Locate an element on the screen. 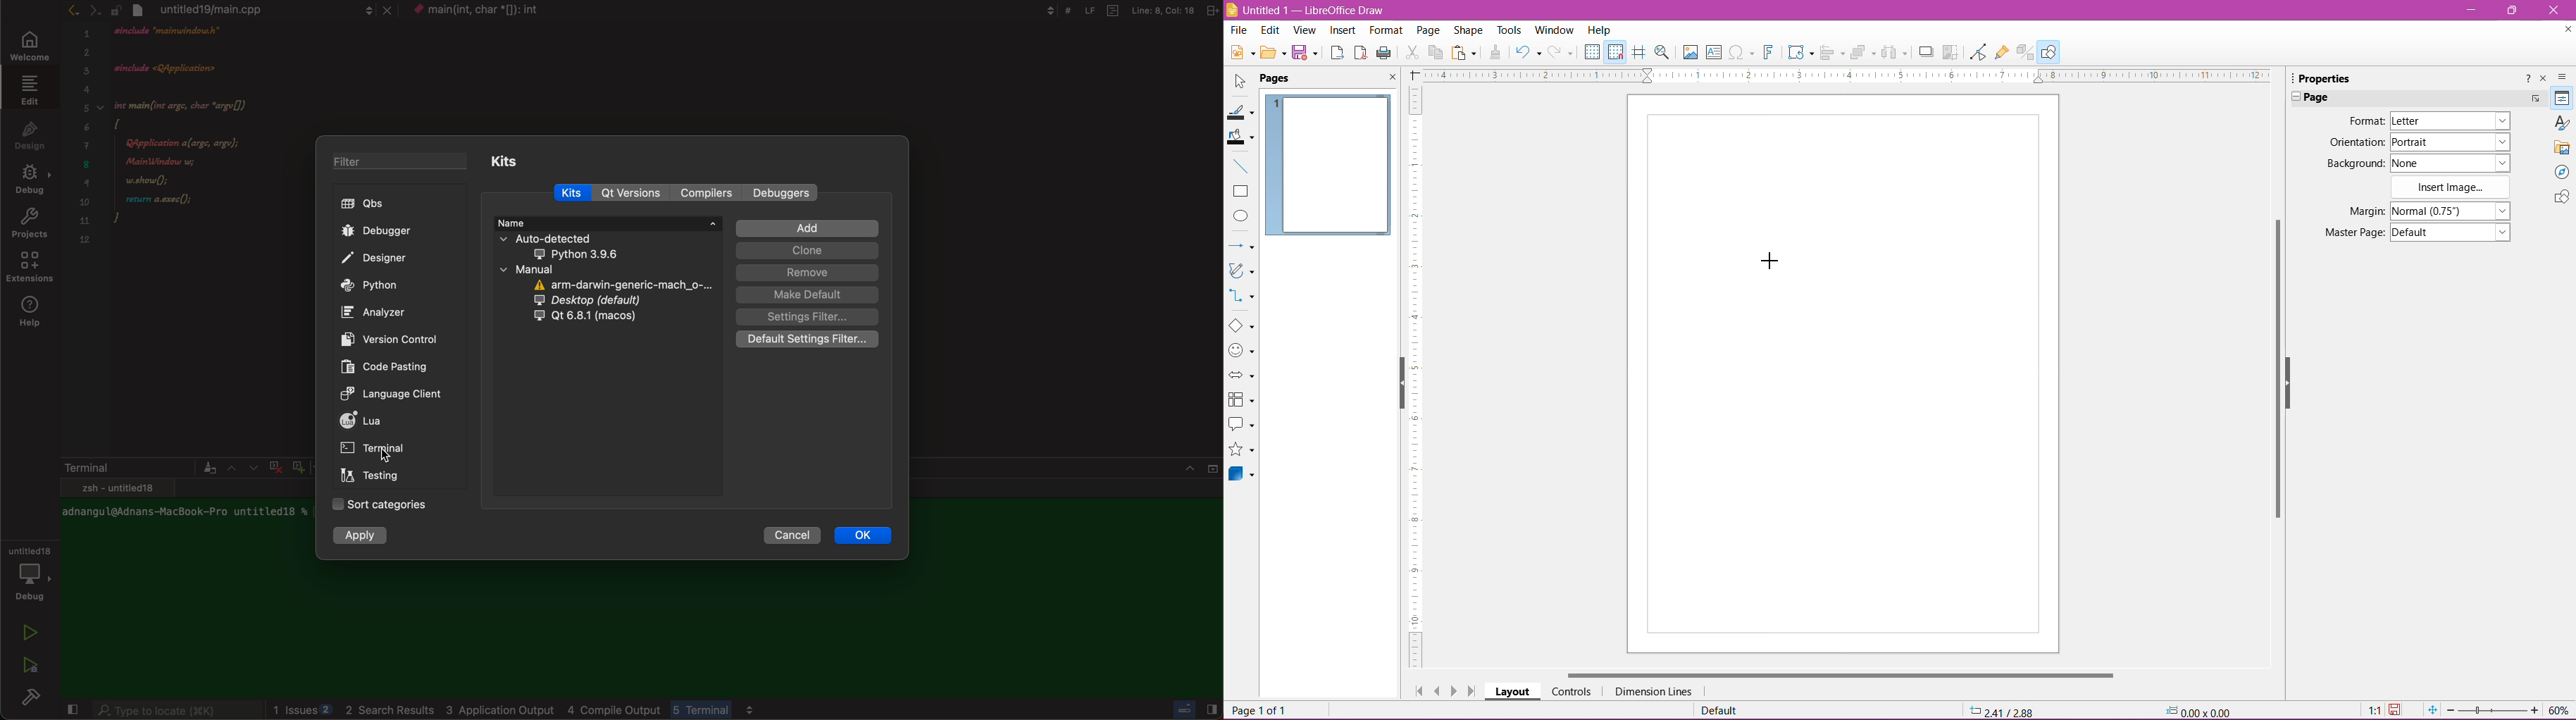  search is located at coordinates (177, 711).